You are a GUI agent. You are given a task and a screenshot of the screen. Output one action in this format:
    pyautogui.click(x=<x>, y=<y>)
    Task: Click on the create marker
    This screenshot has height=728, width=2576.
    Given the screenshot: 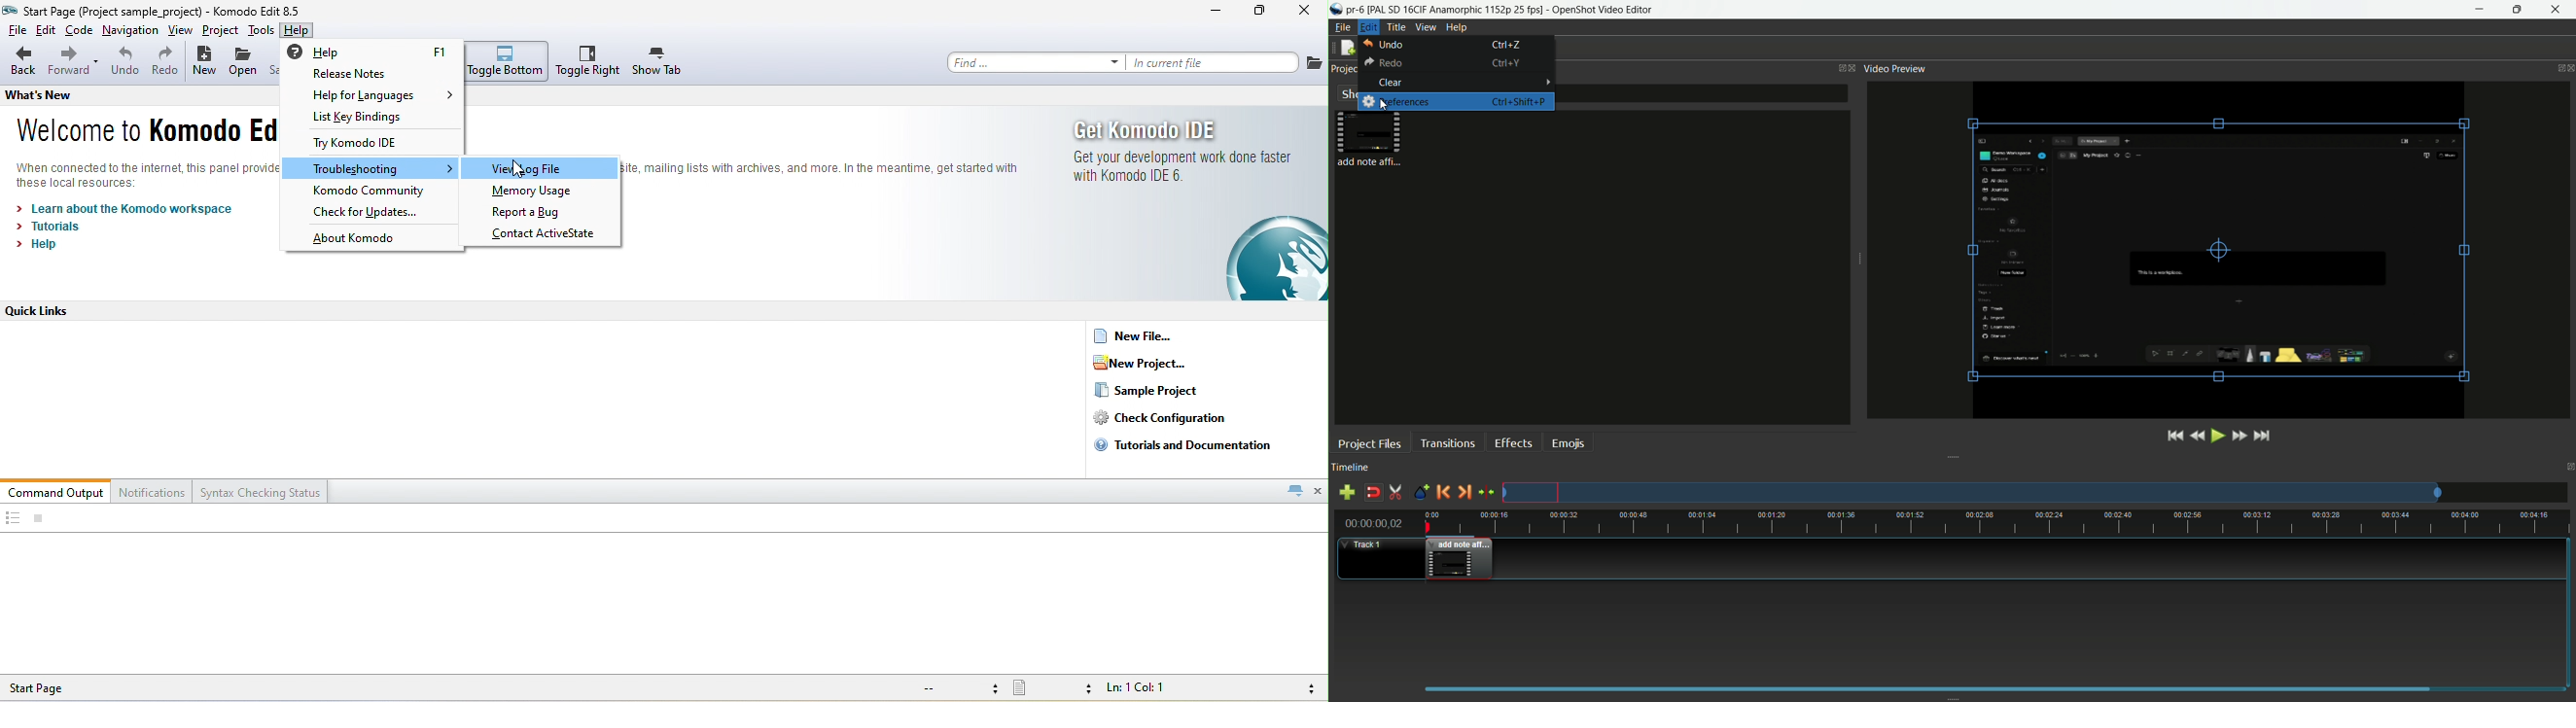 What is the action you would take?
    pyautogui.click(x=1421, y=493)
    